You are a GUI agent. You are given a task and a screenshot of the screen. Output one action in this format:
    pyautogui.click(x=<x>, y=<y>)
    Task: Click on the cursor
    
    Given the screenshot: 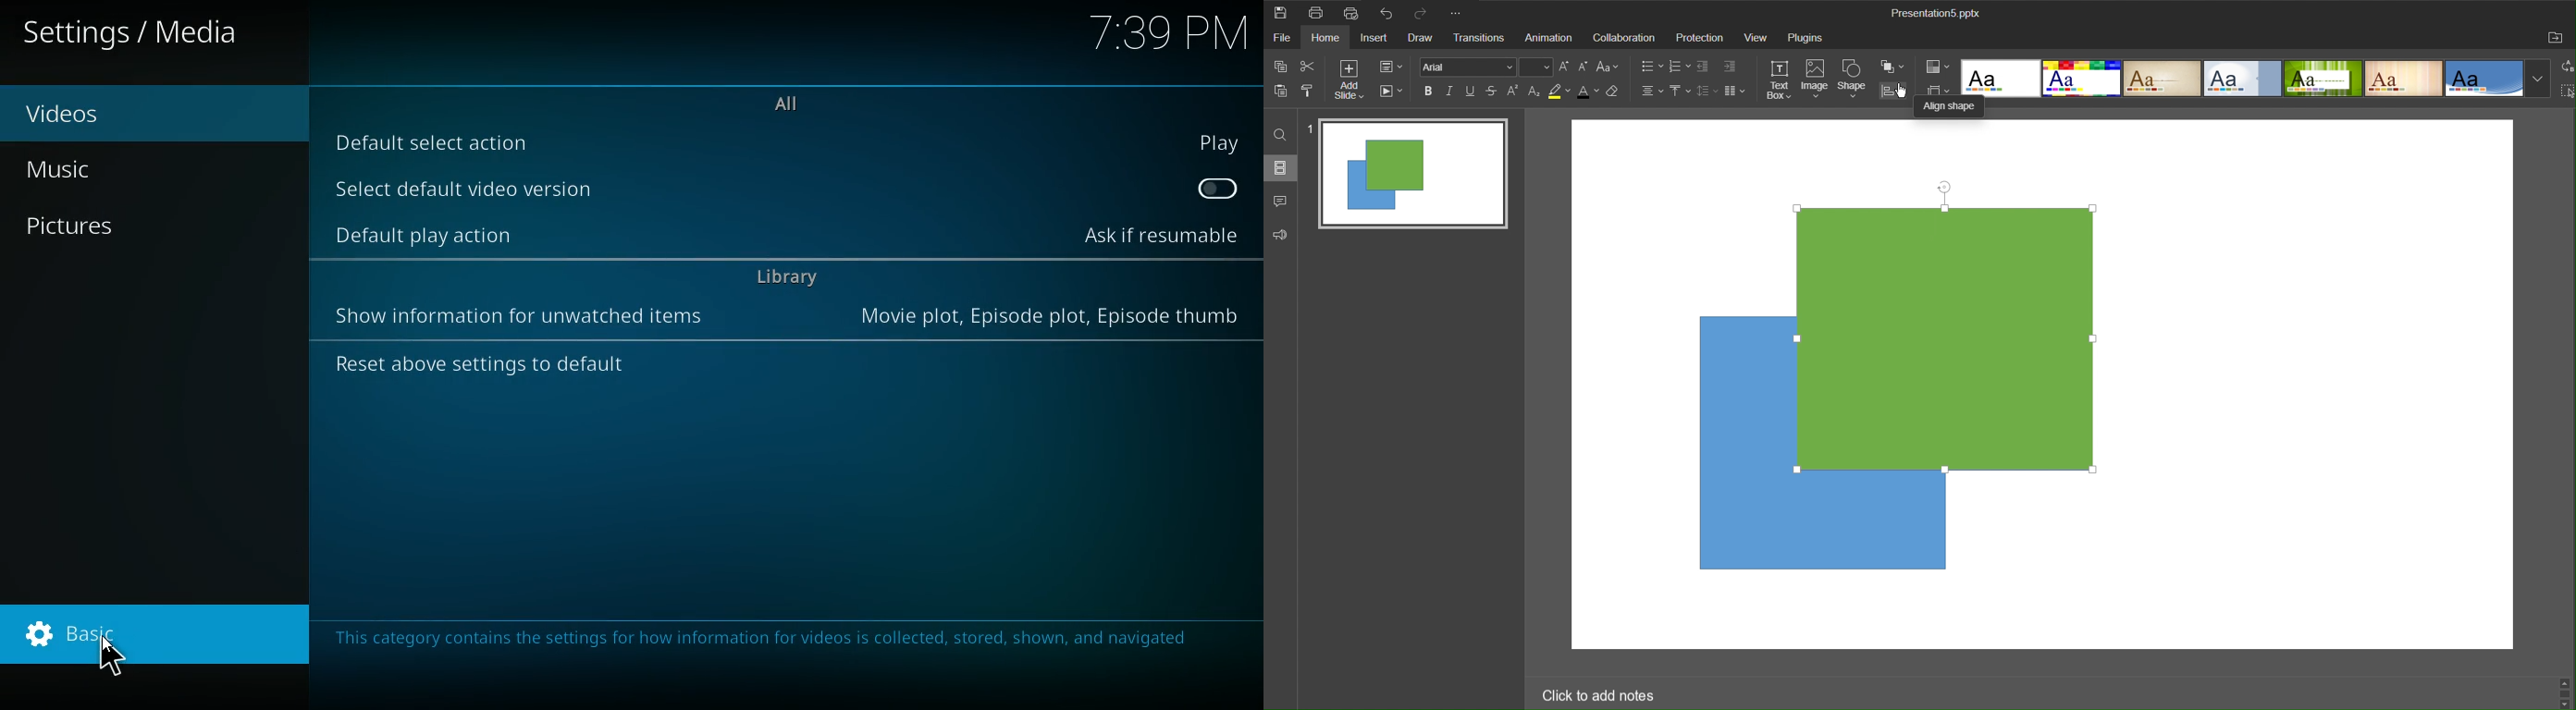 What is the action you would take?
    pyautogui.click(x=117, y=658)
    